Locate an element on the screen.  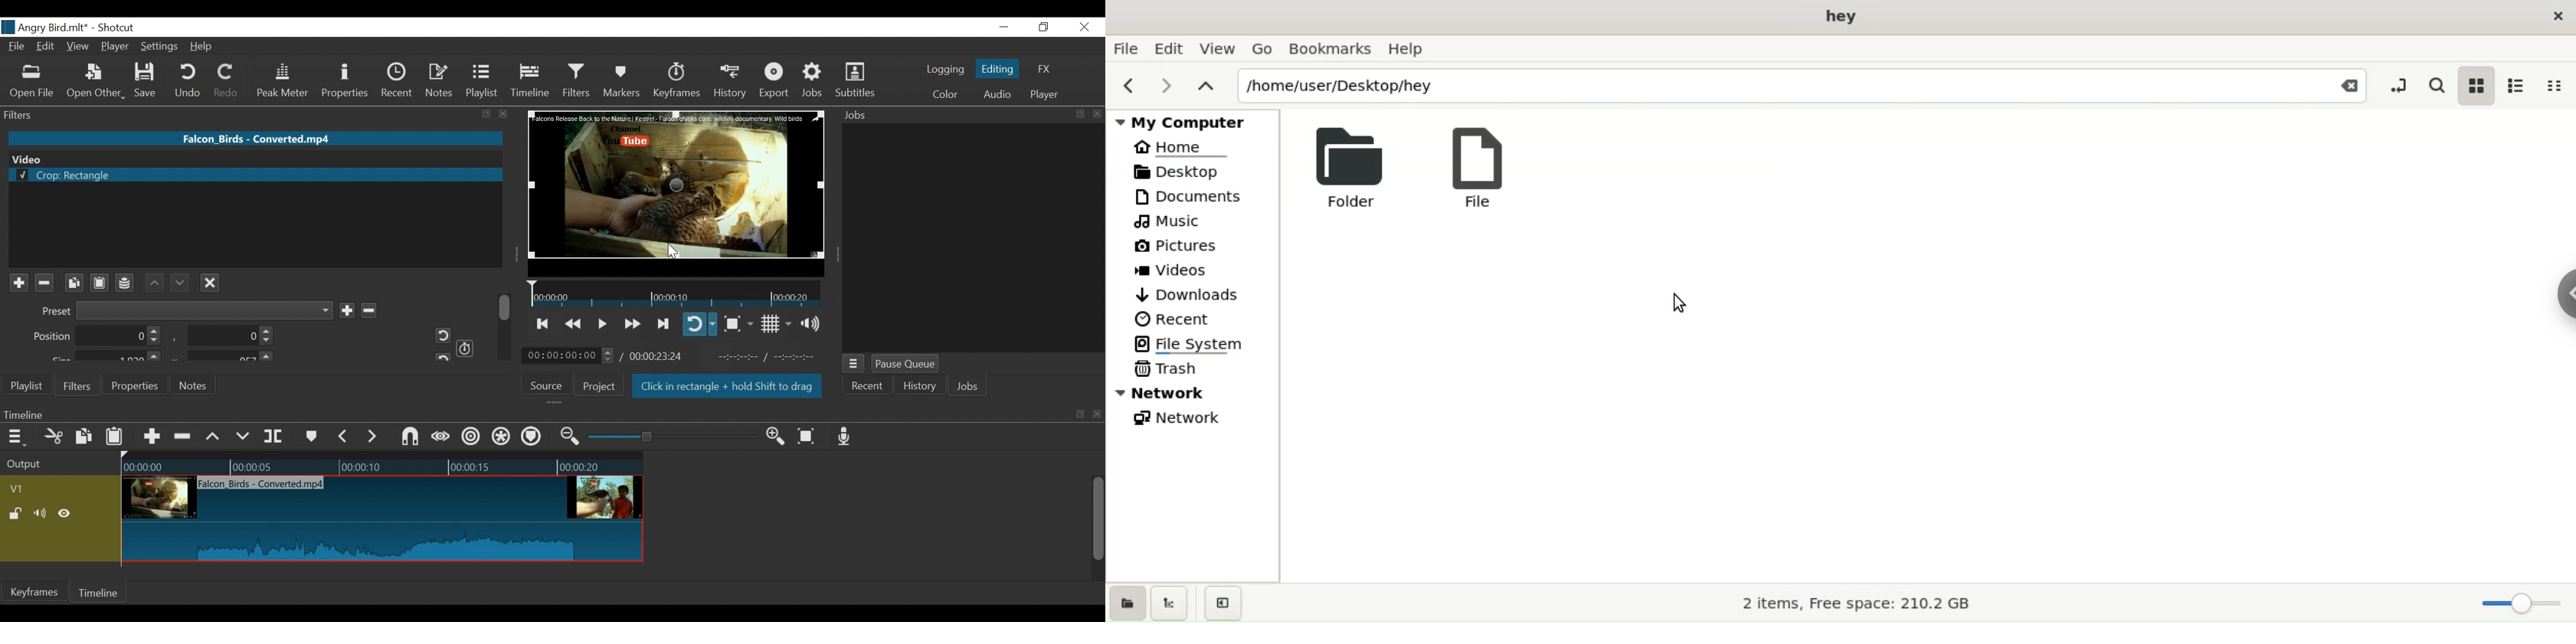
Open File is located at coordinates (32, 82).